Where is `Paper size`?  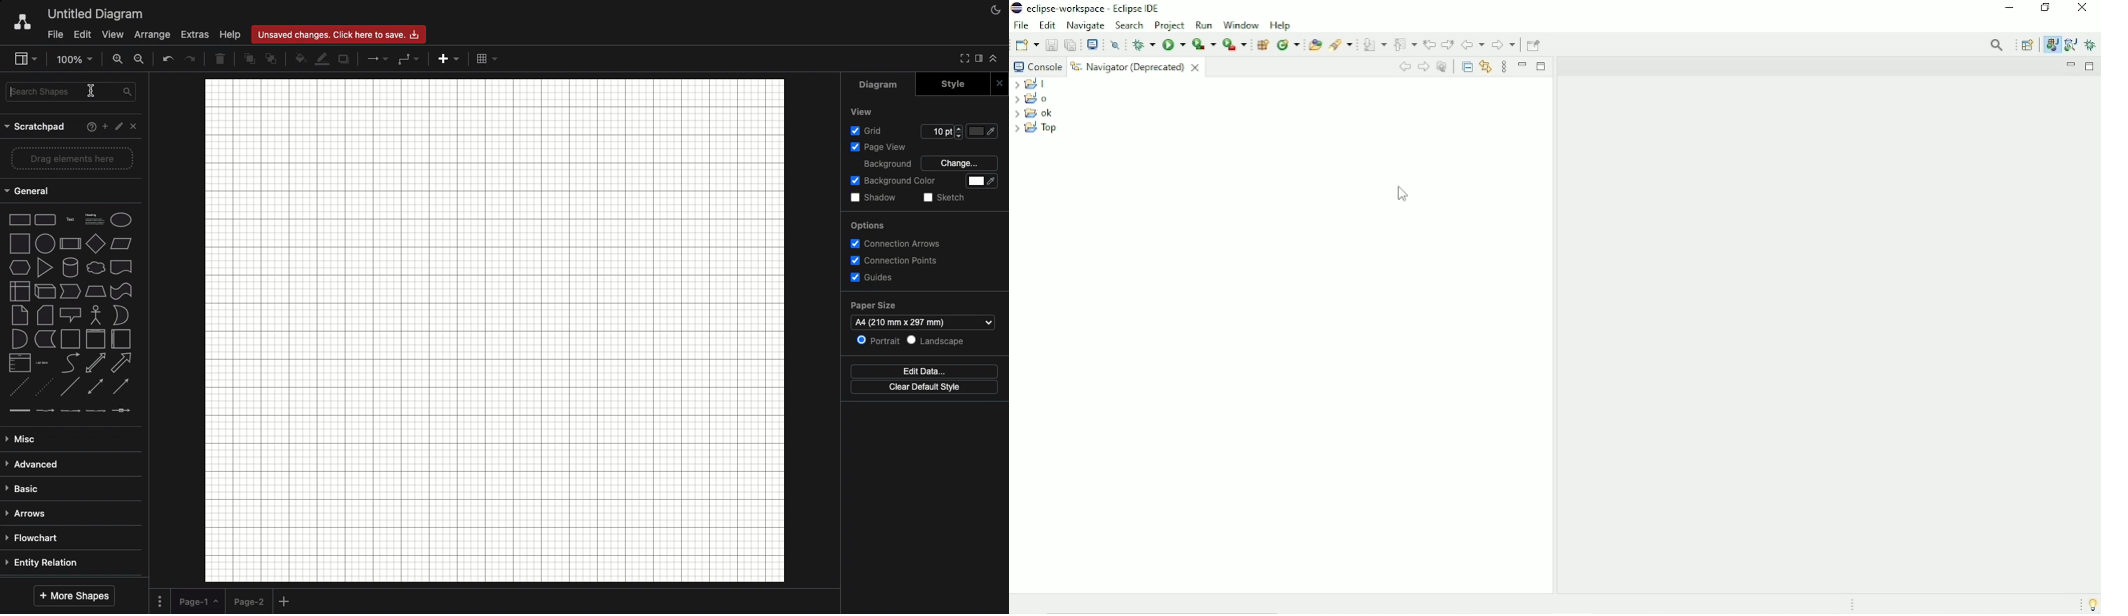
Paper size is located at coordinates (922, 313).